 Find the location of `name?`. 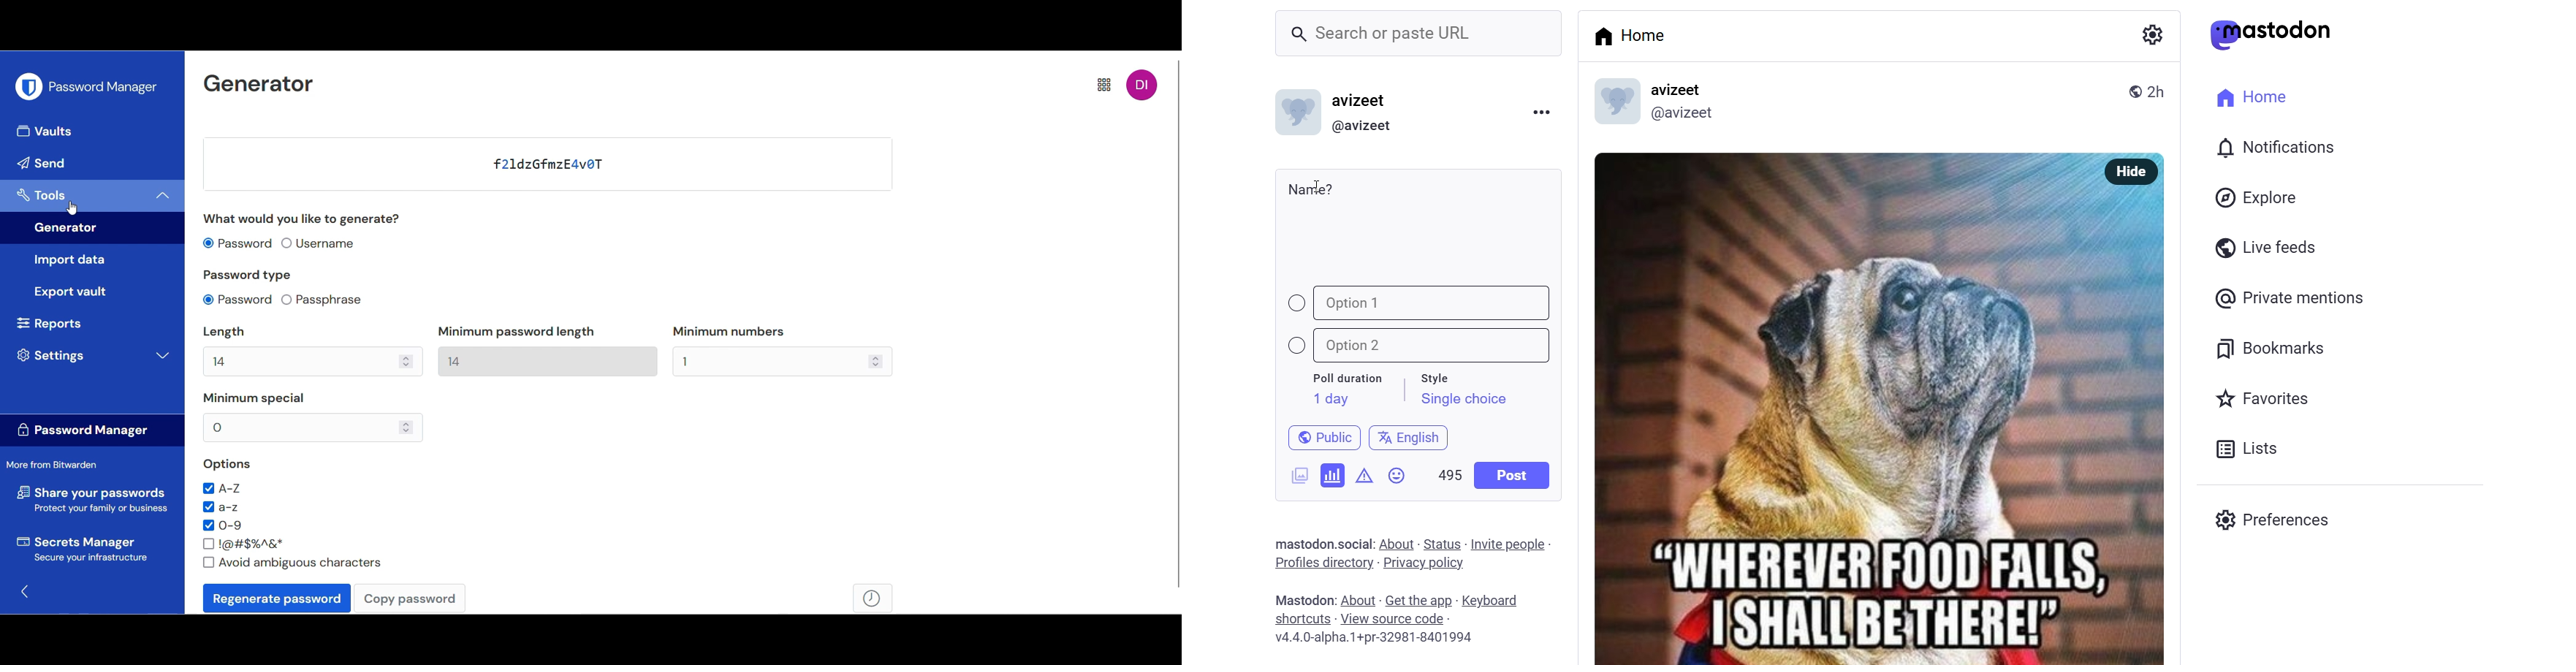

name? is located at coordinates (1311, 189).